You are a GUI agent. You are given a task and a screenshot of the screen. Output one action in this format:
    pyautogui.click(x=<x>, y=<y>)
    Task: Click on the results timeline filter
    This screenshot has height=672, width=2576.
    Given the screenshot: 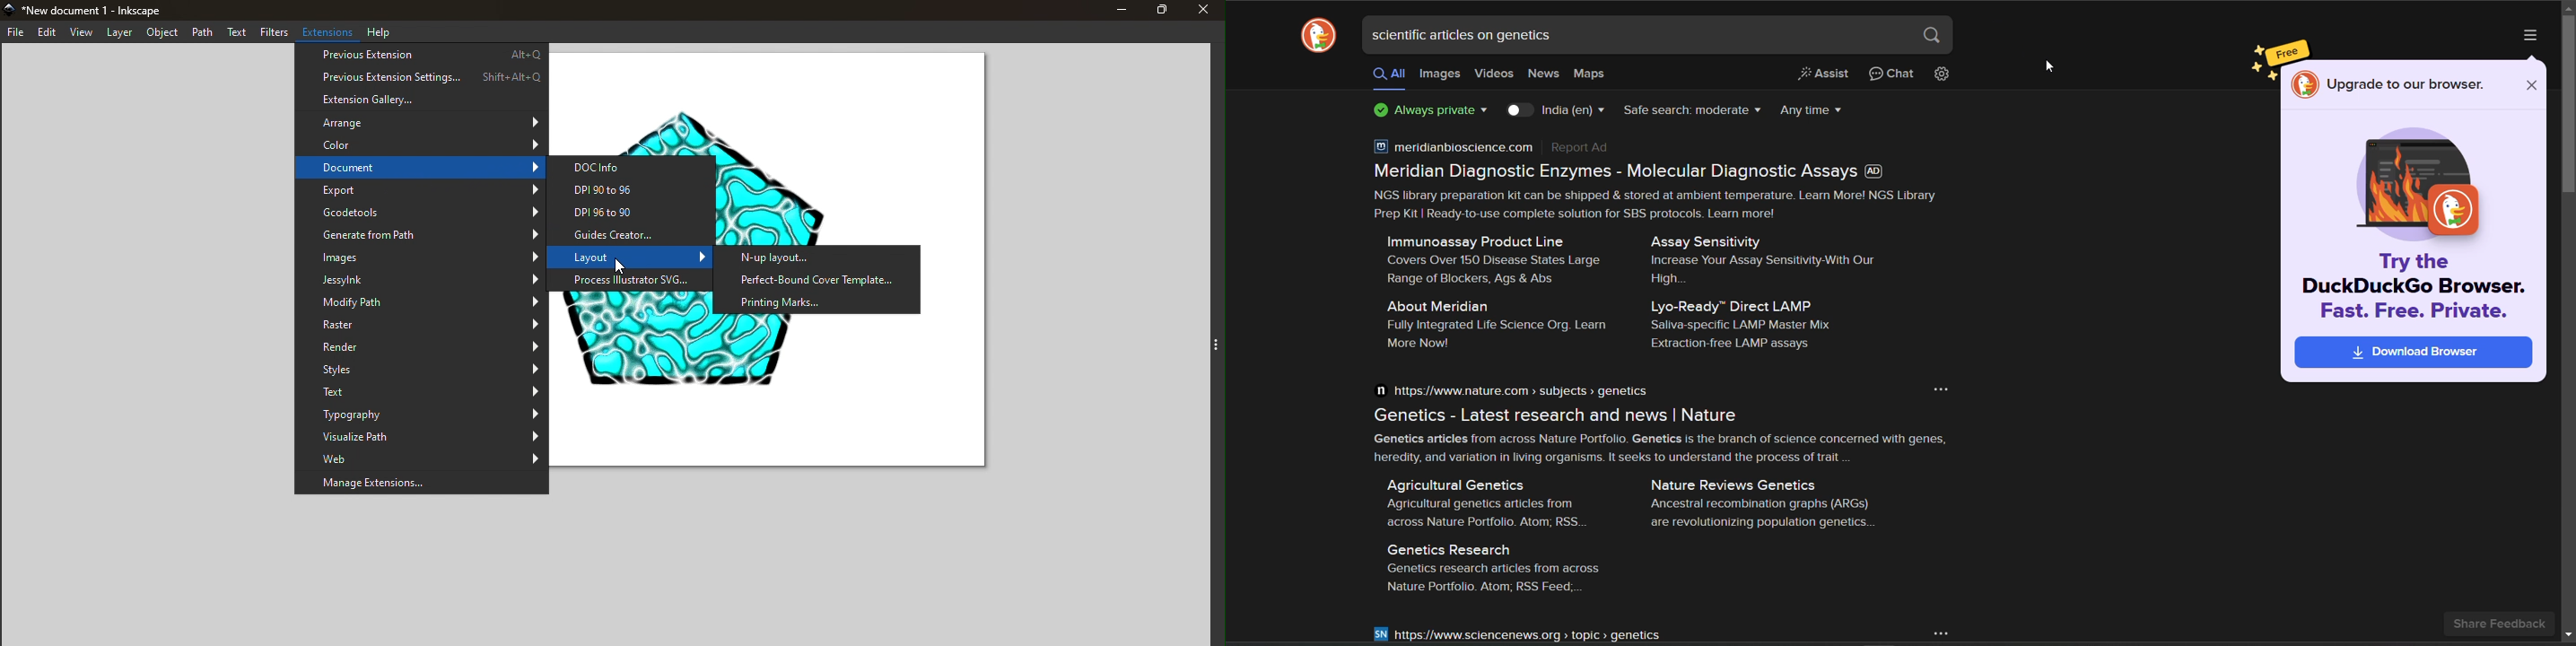 What is the action you would take?
    pyautogui.click(x=1810, y=110)
    